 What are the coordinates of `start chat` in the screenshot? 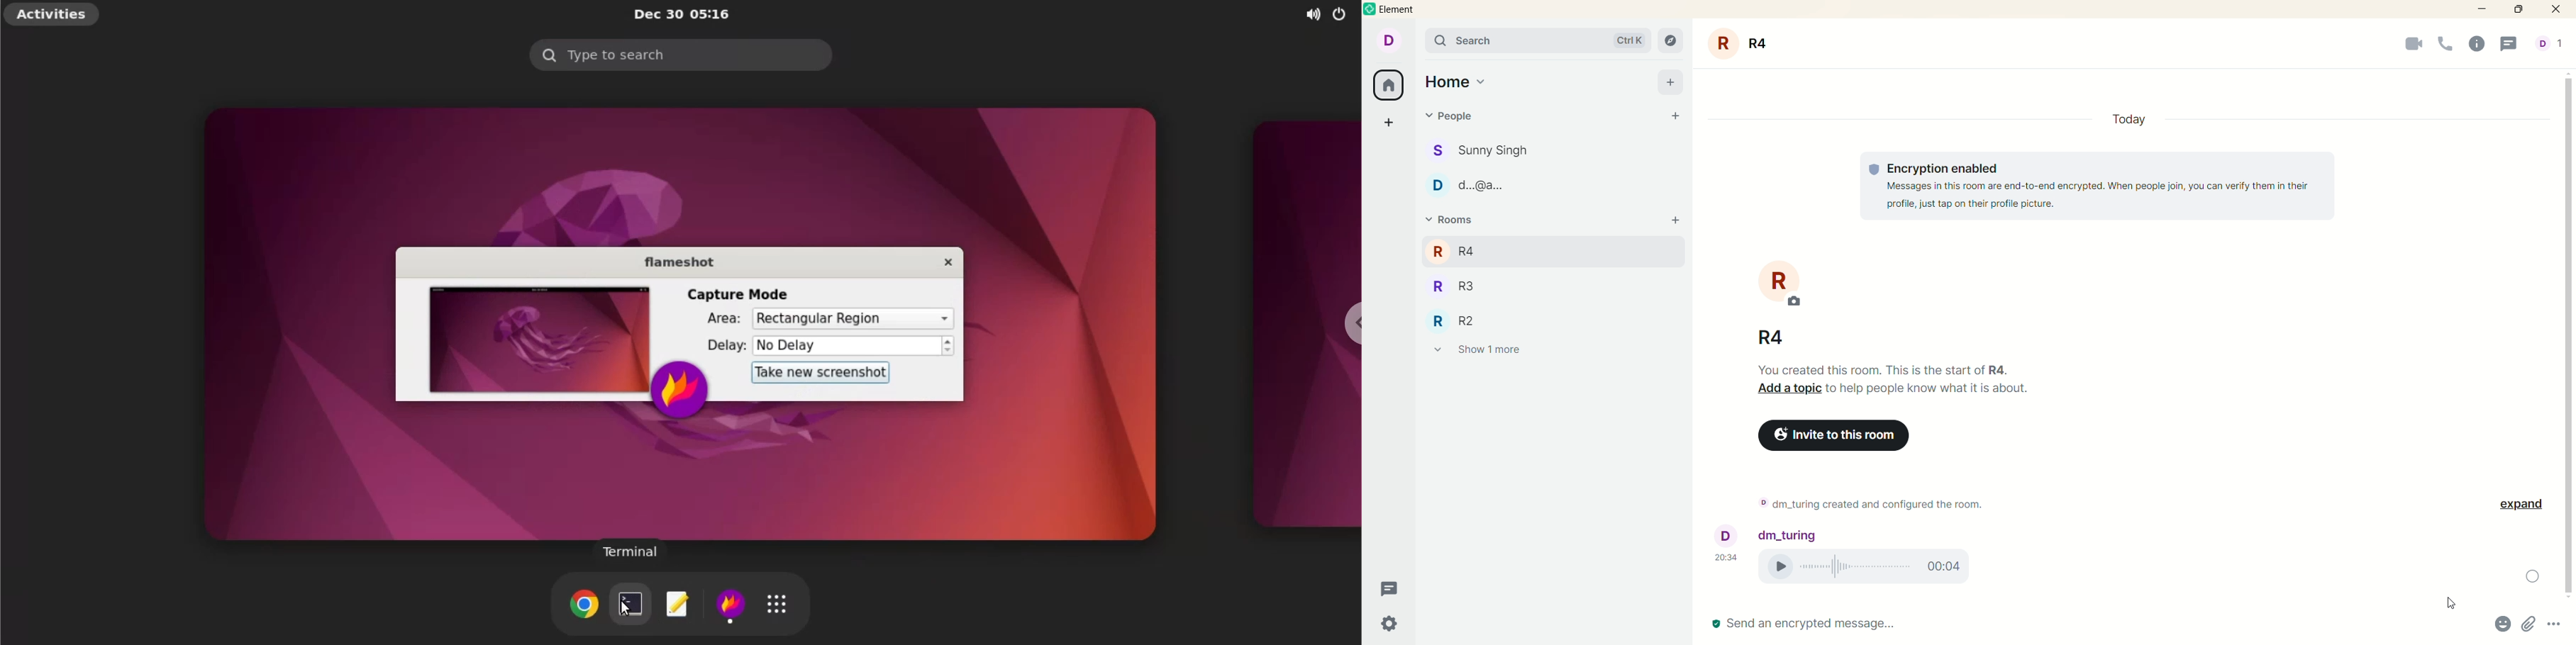 It's located at (1678, 118).